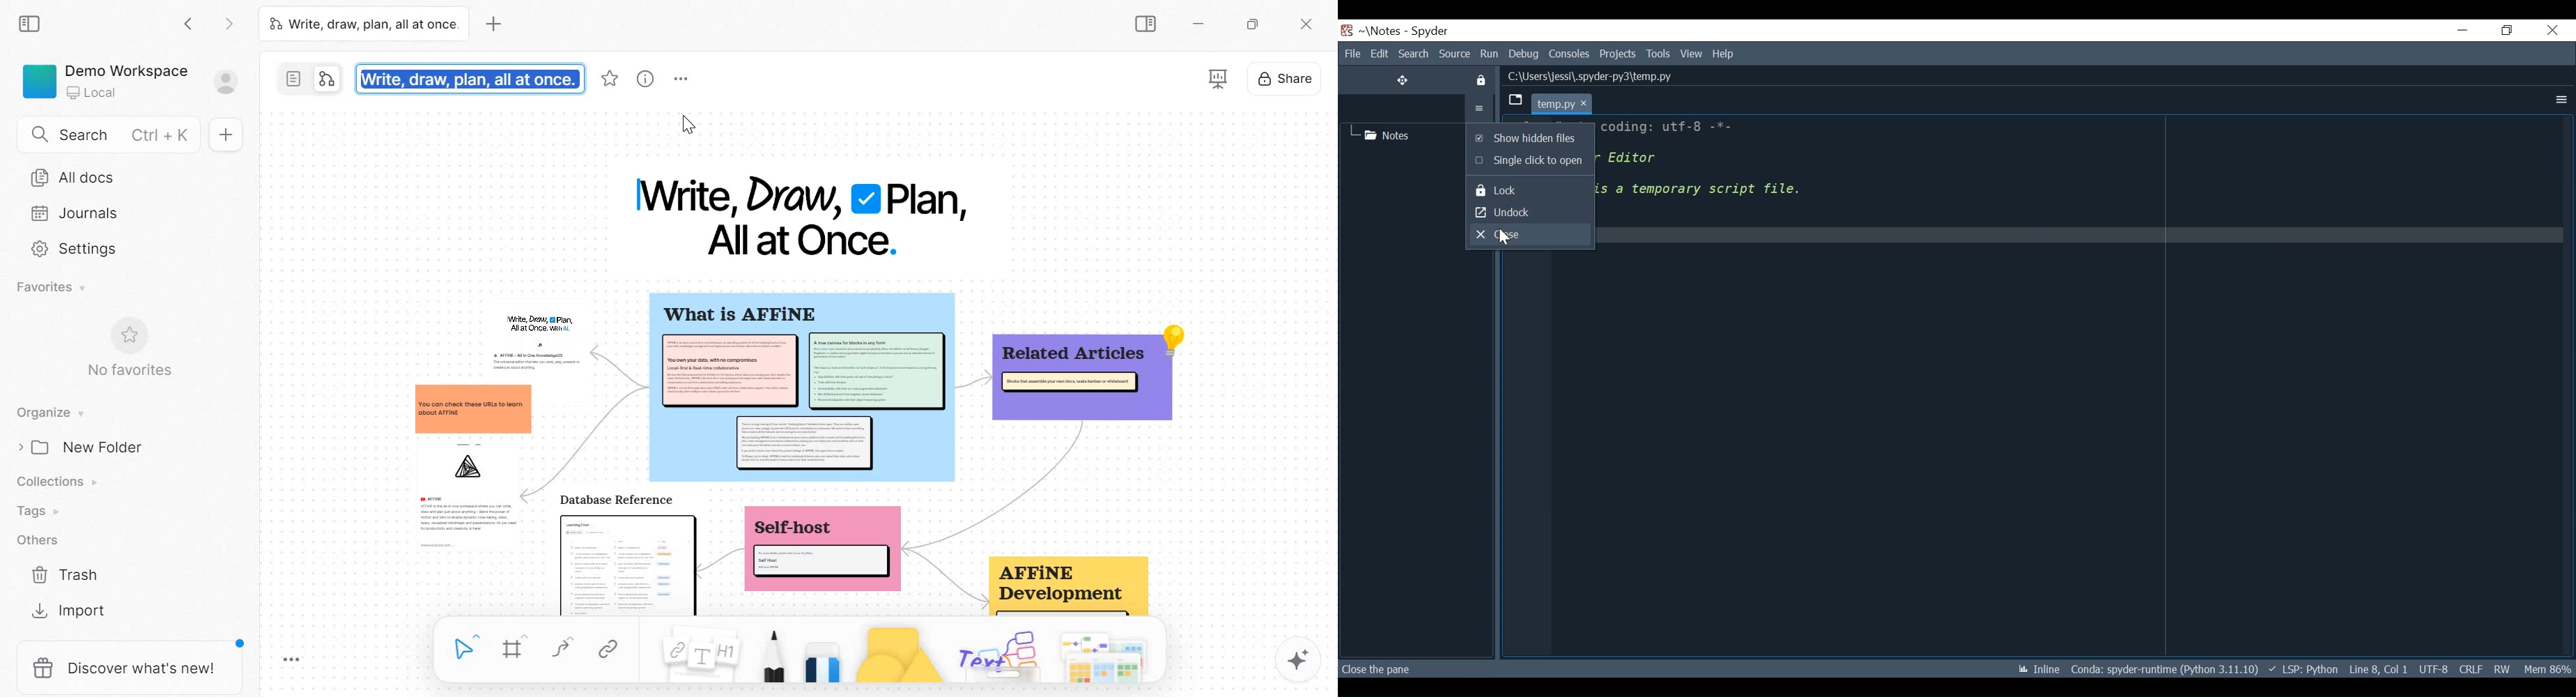 This screenshot has height=700, width=2576. Describe the element at coordinates (137, 81) in the screenshot. I see `Demo Workspace` at that location.